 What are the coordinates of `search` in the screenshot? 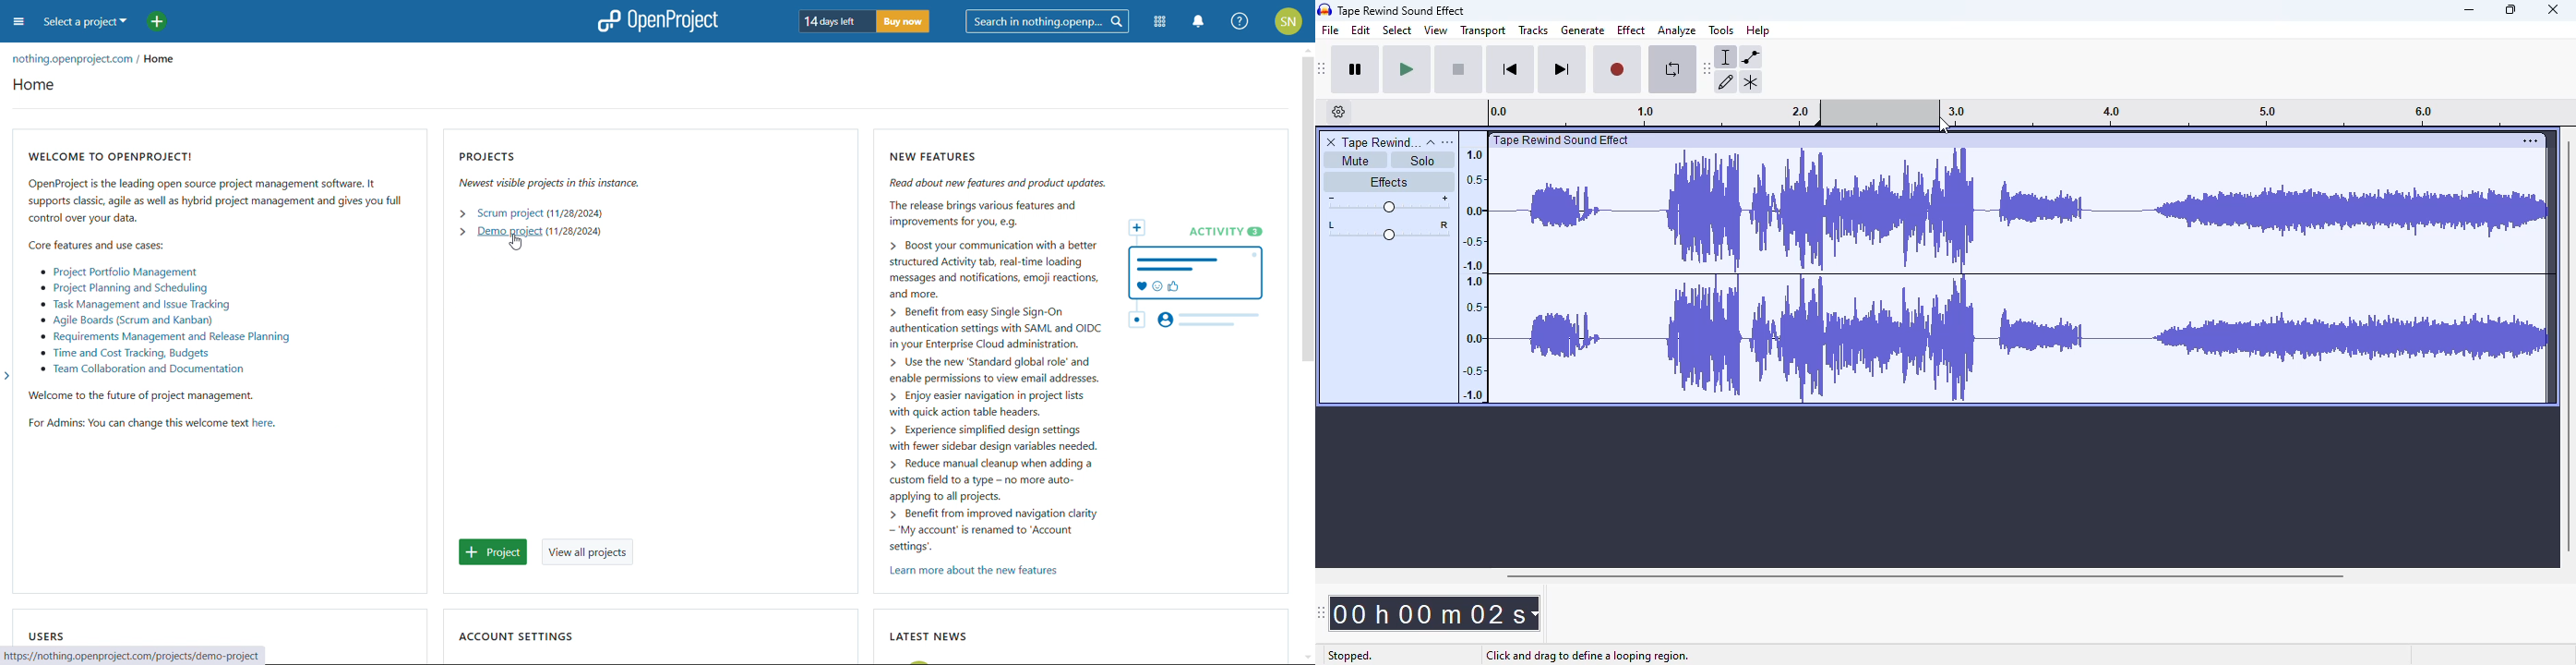 It's located at (1048, 22).